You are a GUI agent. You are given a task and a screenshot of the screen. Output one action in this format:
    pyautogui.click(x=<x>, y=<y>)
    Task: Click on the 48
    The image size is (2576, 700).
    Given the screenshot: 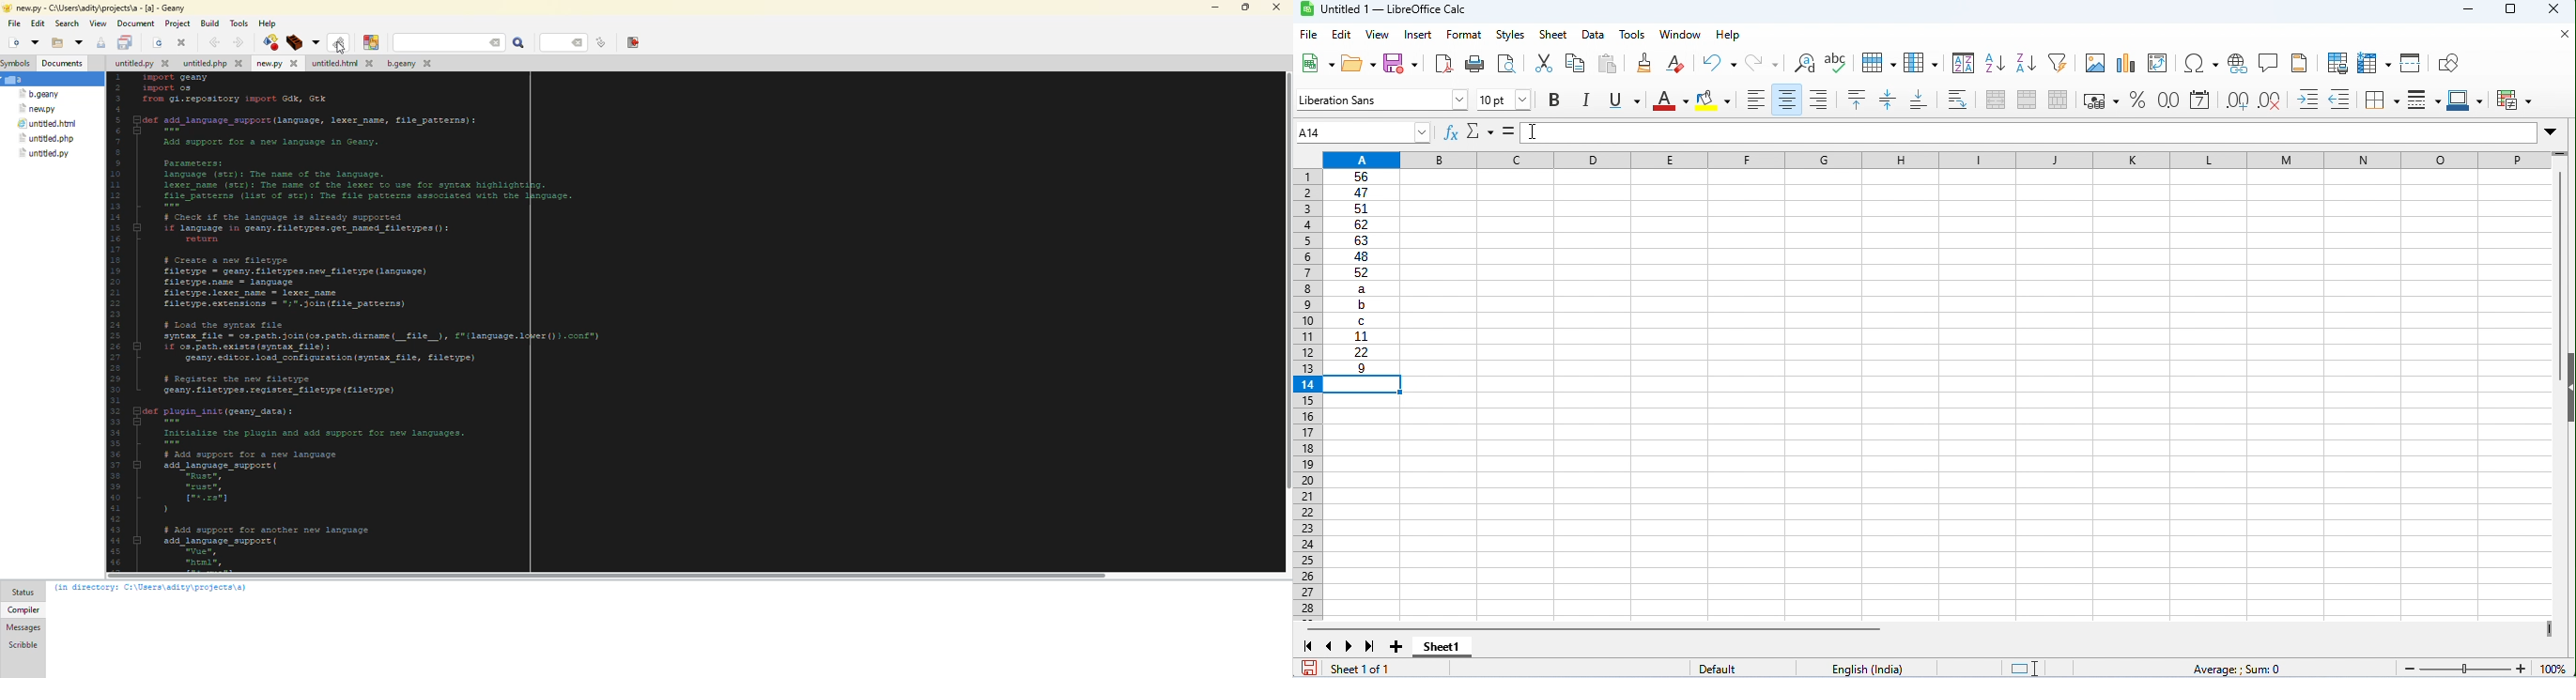 What is the action you would take?
    pyautogui.click(x=1361, y=256)
    